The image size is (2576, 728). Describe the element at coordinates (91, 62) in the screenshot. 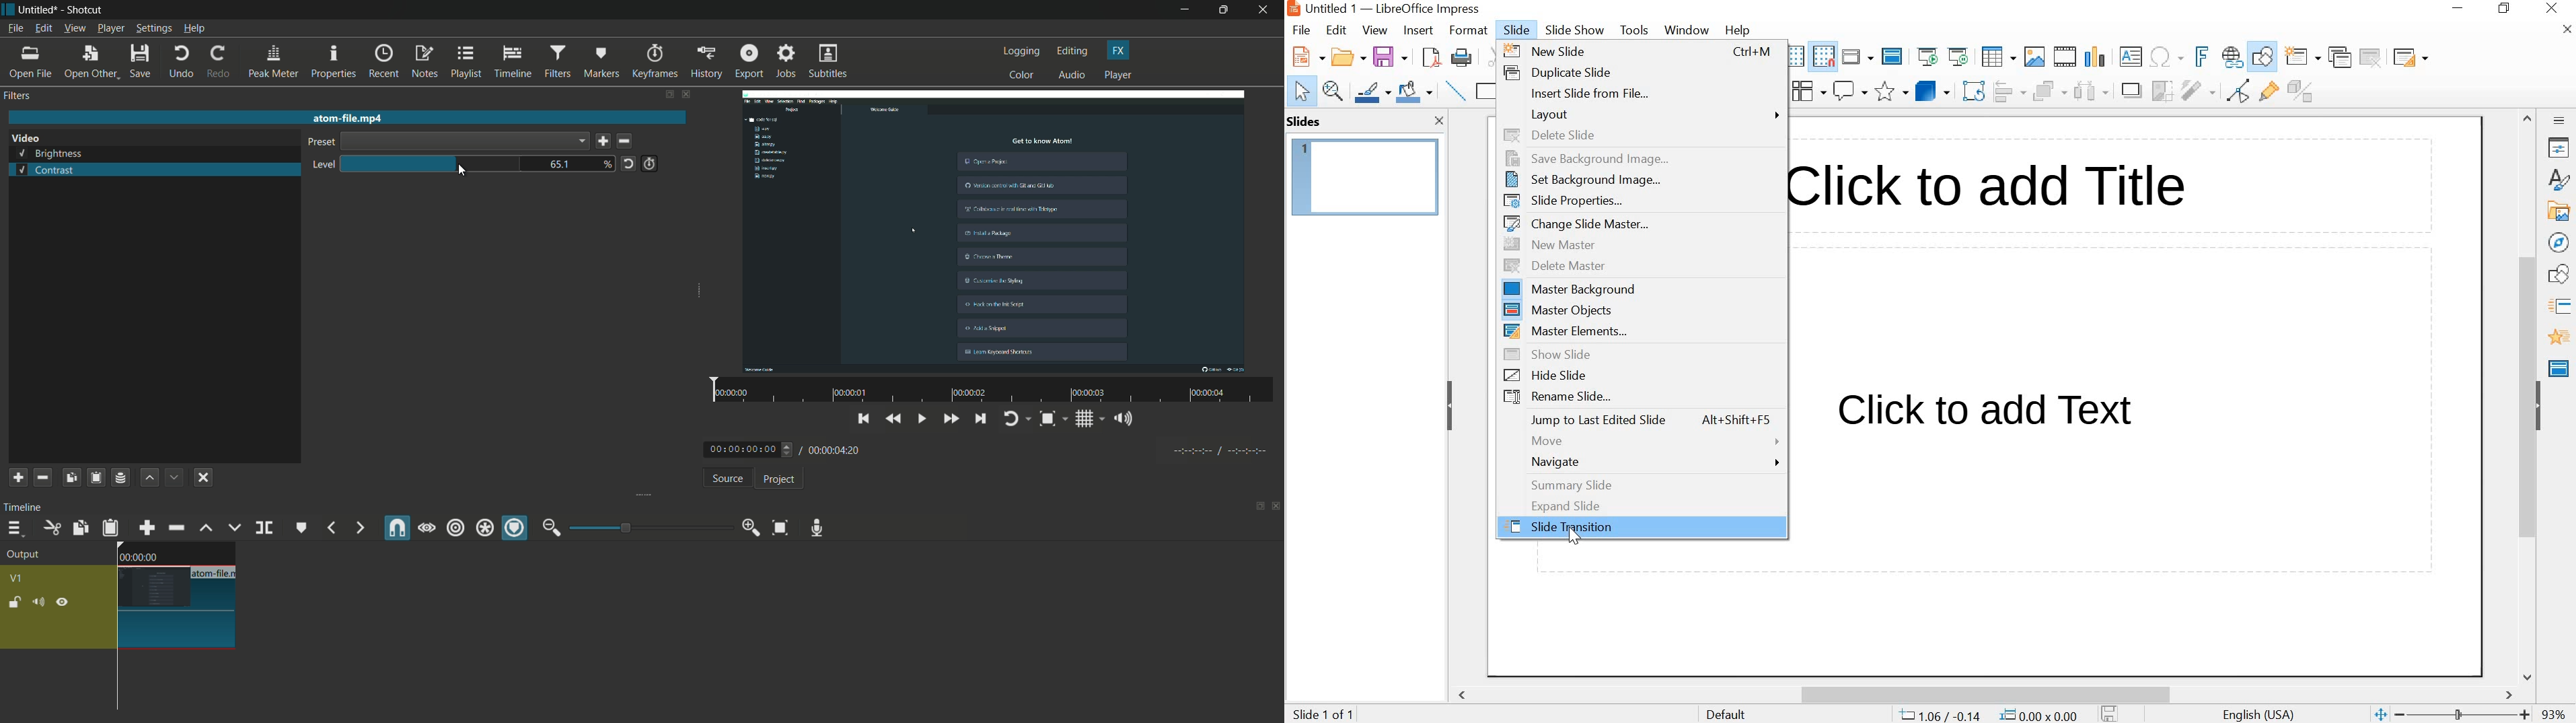

I see `open other` at that location.